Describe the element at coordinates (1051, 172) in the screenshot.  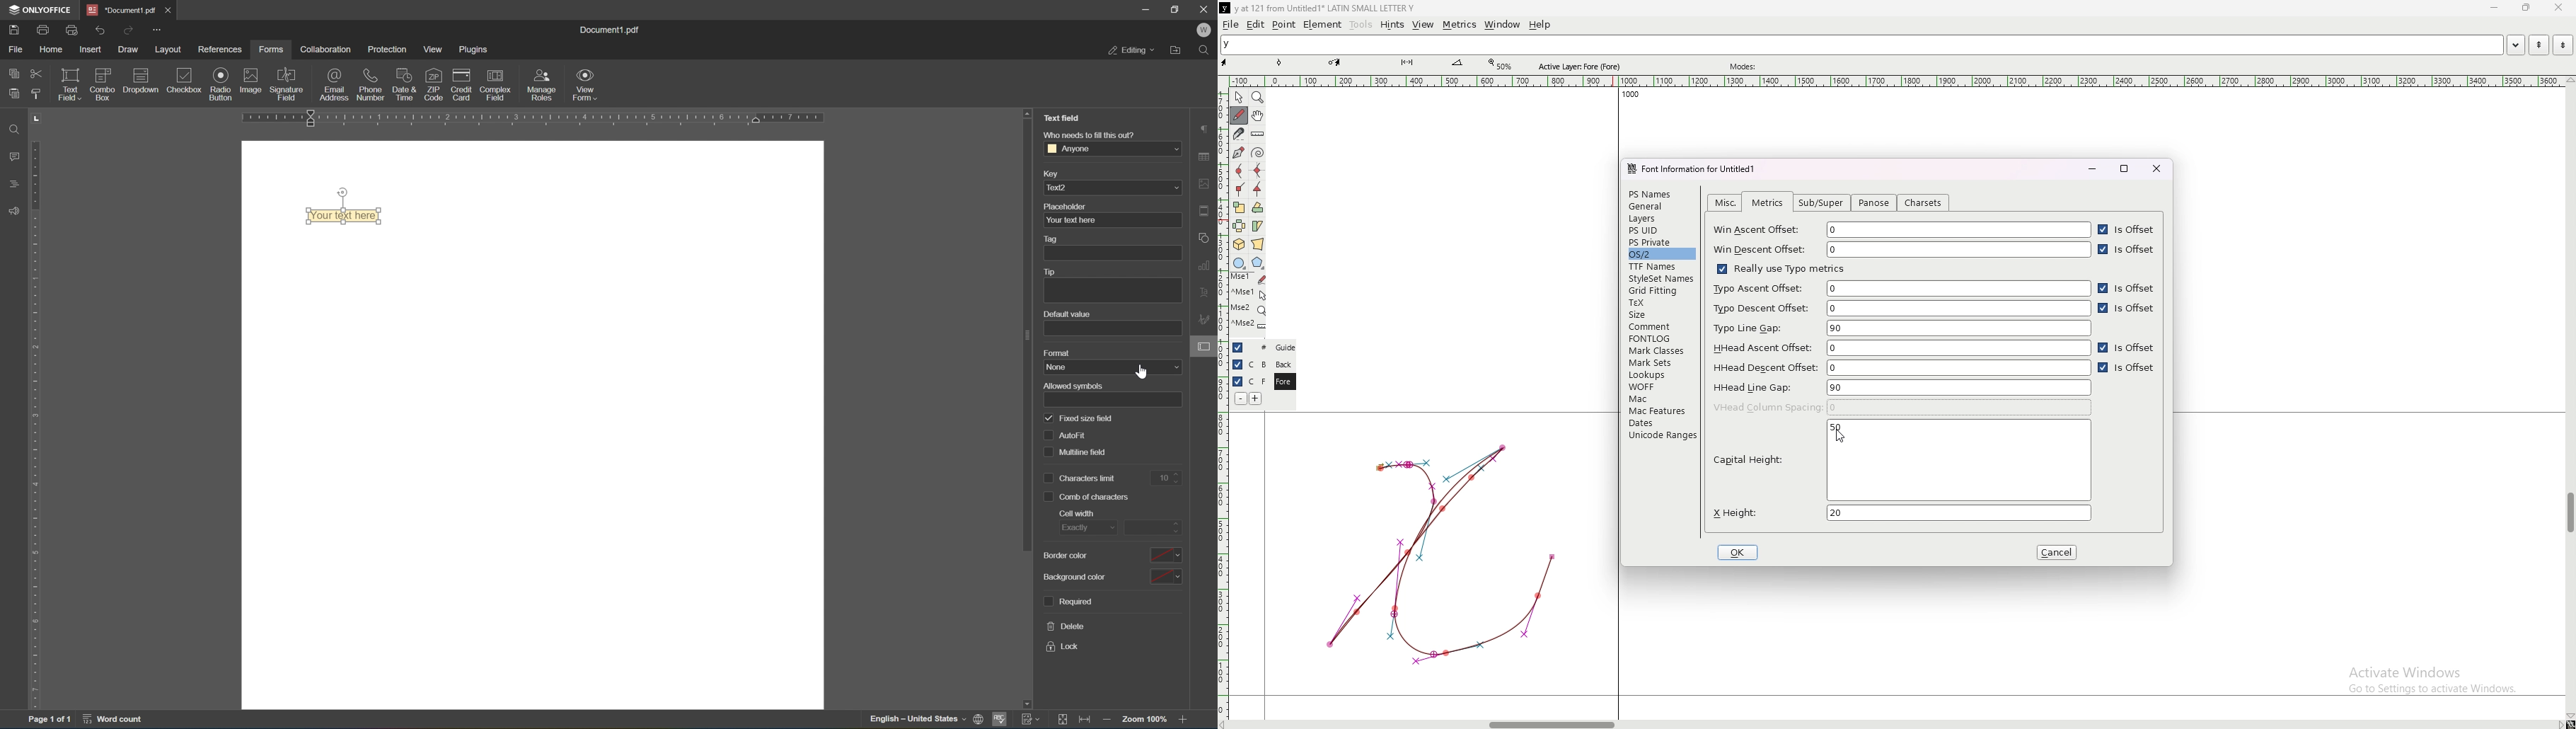
I see `key` at that location.